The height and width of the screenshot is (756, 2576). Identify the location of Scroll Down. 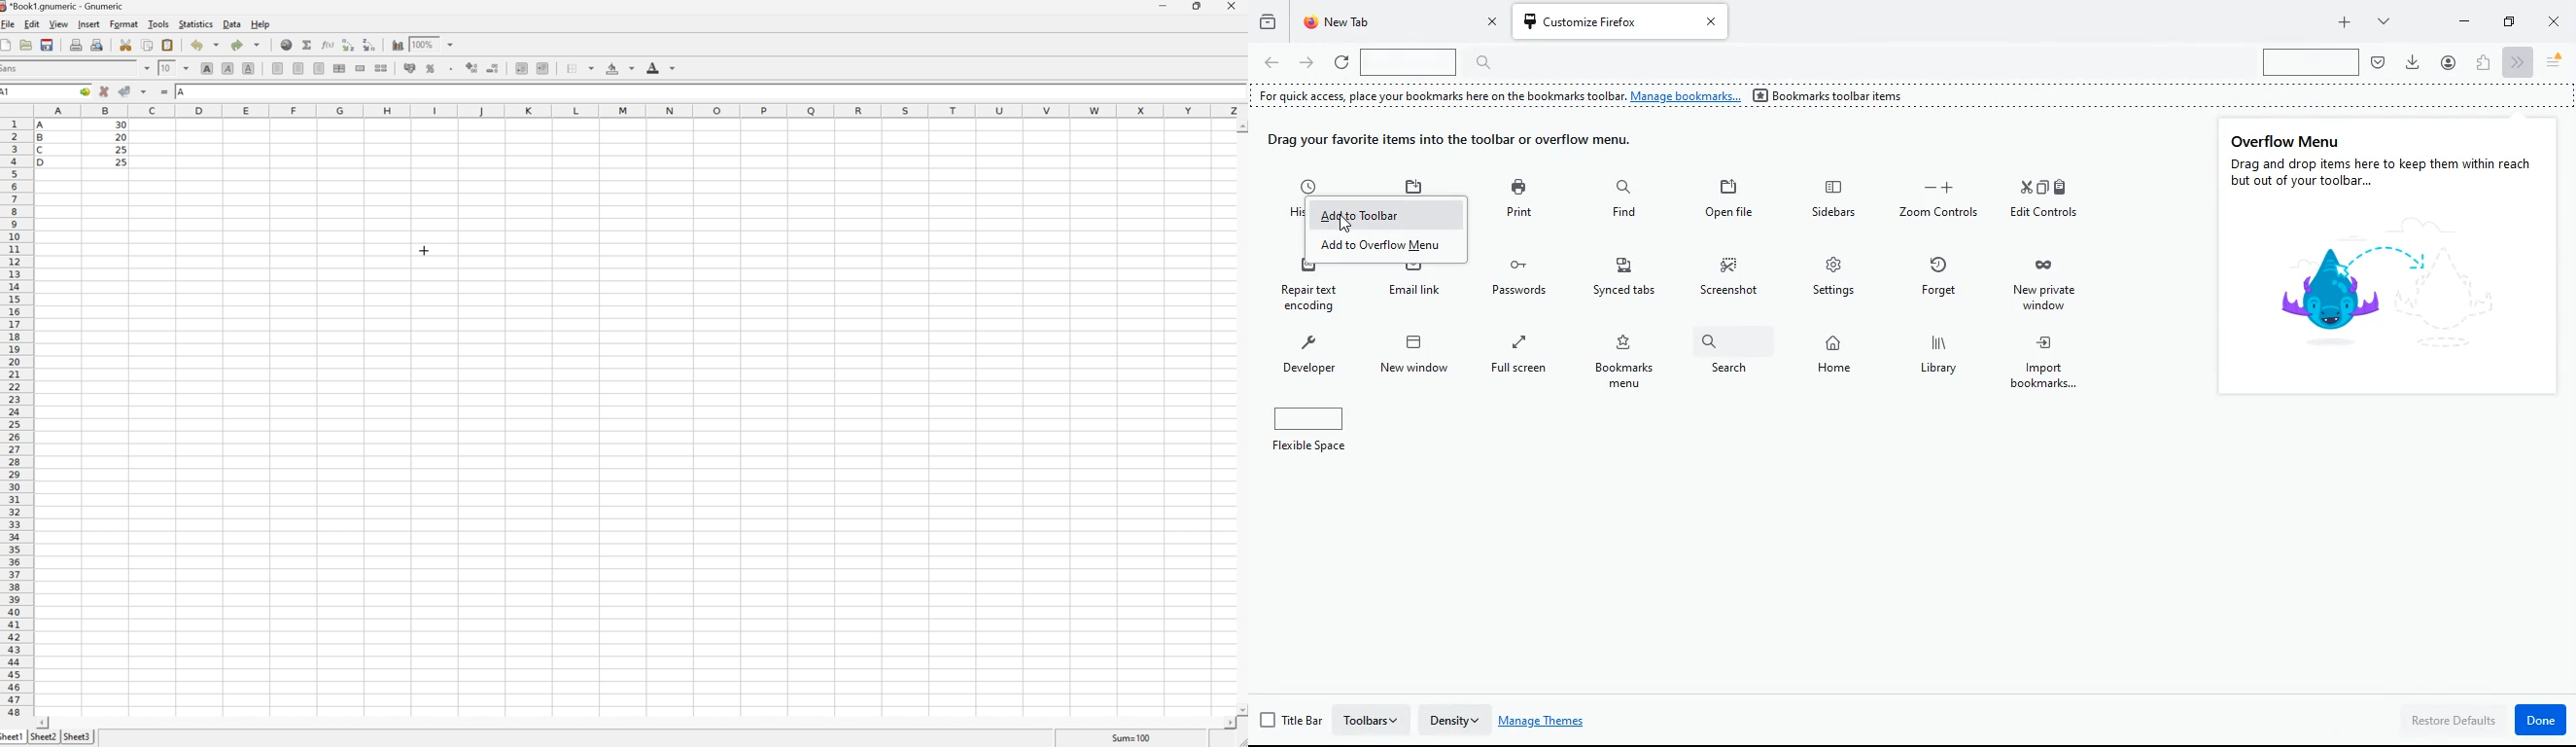
(1241, 709).